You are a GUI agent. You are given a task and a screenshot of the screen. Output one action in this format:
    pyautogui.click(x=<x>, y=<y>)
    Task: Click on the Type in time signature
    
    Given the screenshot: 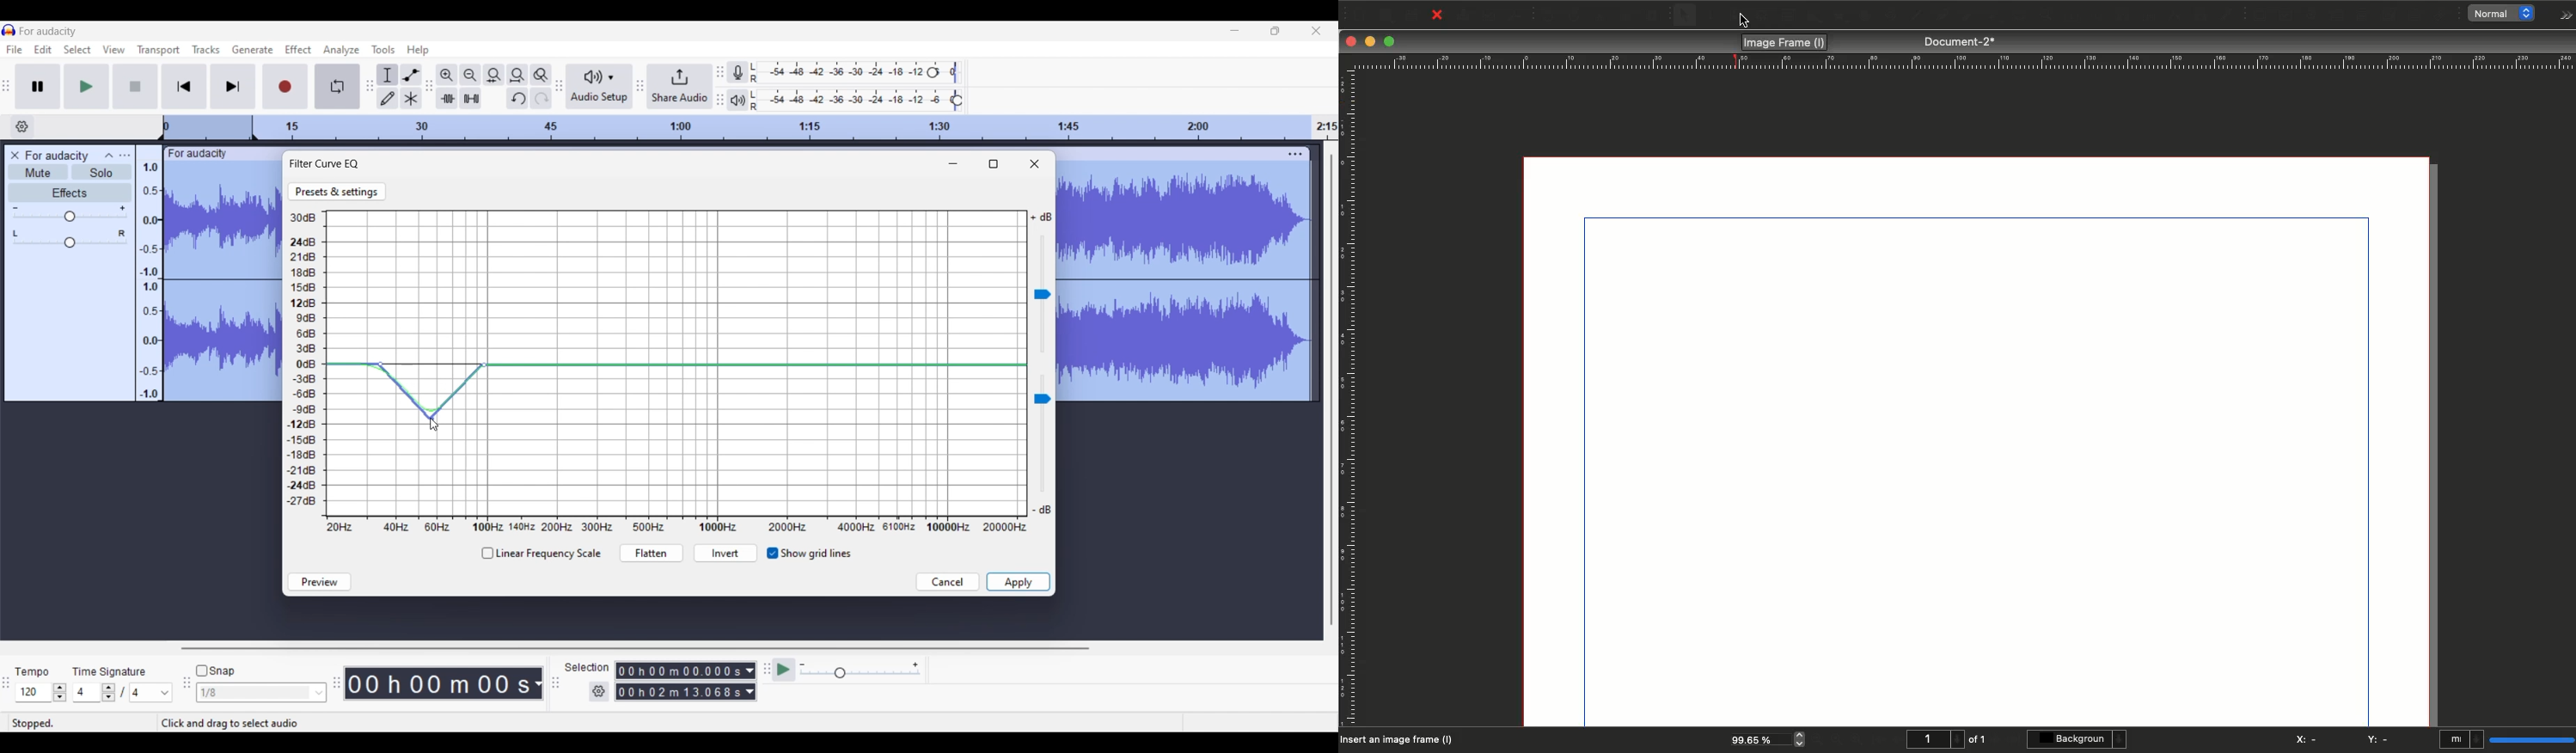 What is the action you would take?
    pyautogui.click(x=88, y=693)
    